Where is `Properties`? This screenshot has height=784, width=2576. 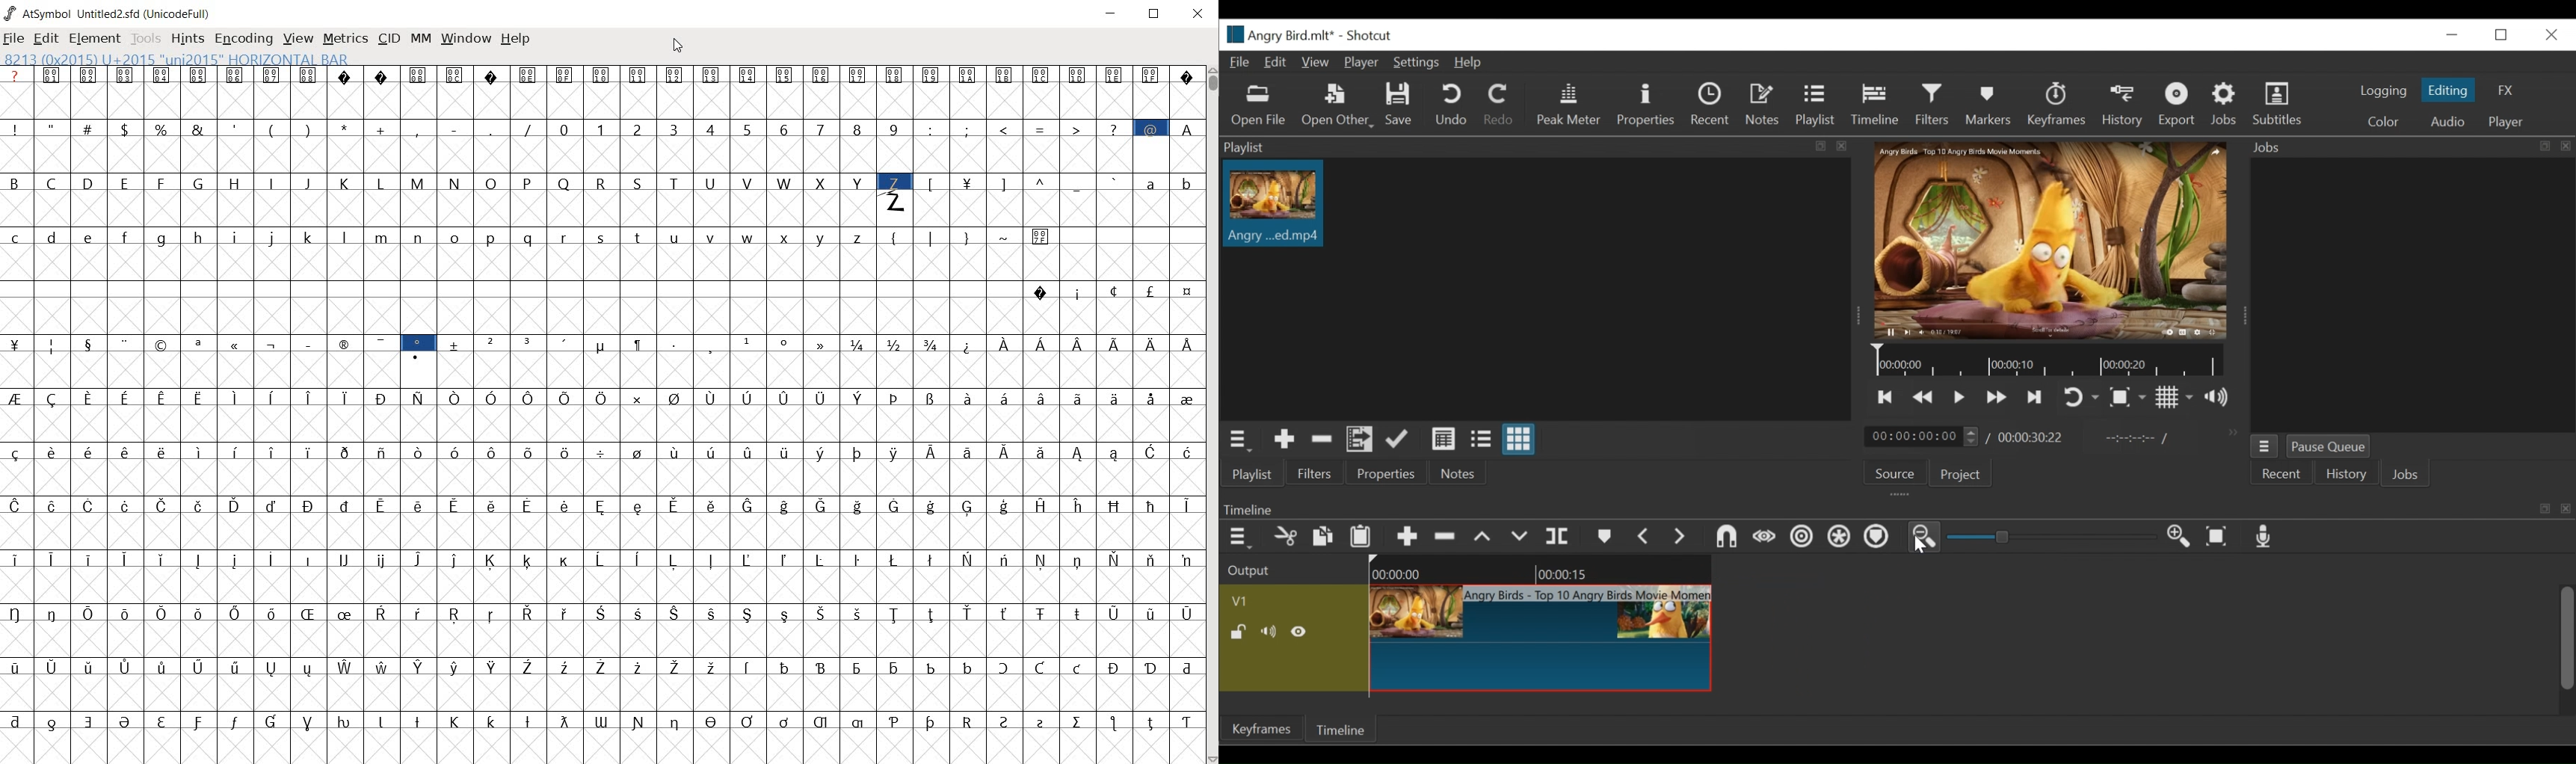 Properties is located at coordinates (1387, 473).